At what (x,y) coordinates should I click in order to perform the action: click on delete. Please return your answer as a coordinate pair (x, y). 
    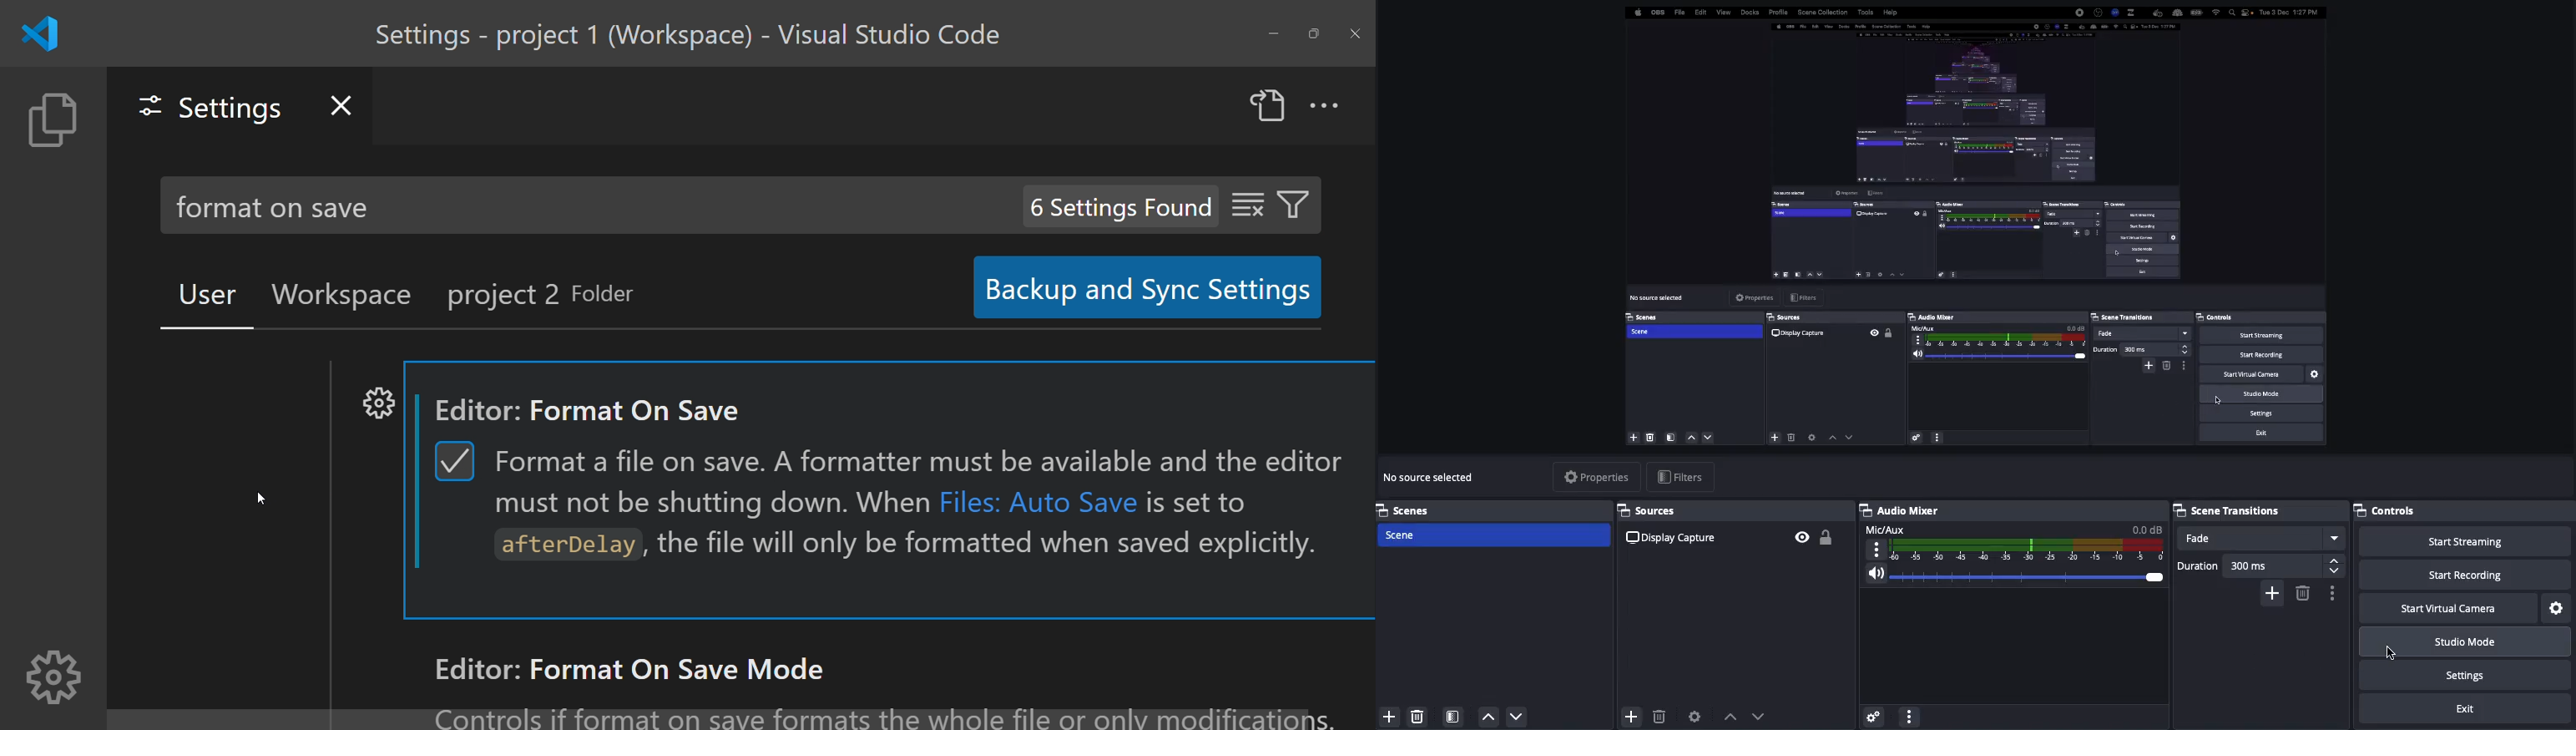
    Looking at the image, I should click on (1659, 712).